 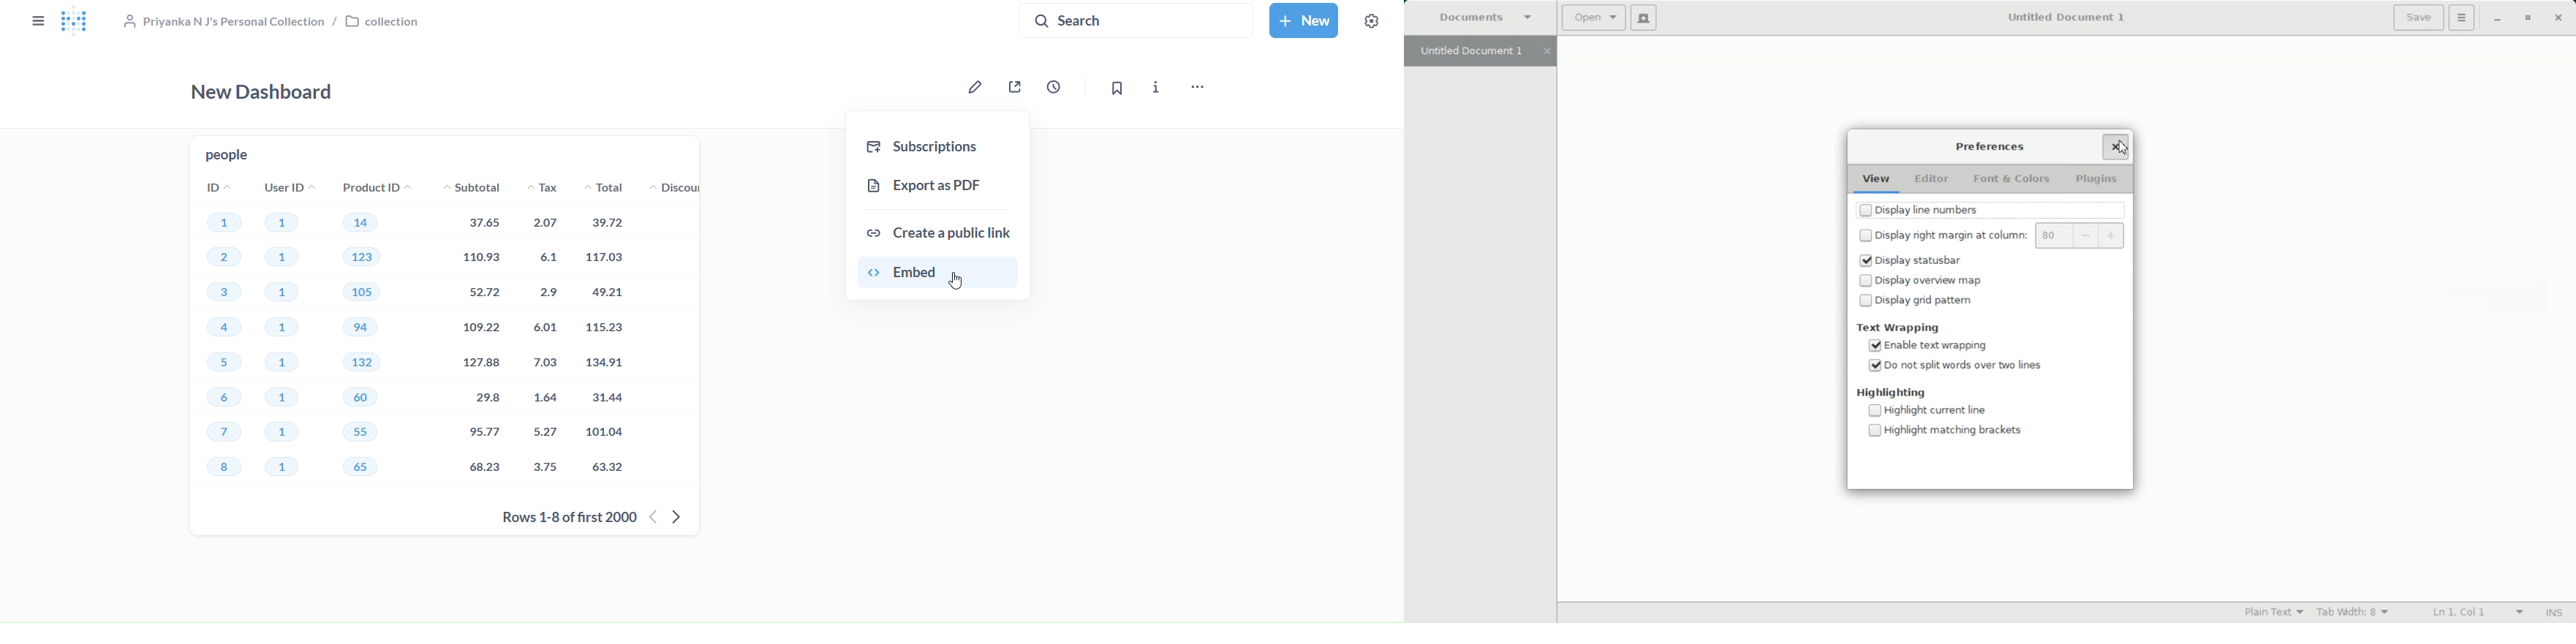 What do you see at coordinates (227, 155) in the screenshot?
I see `people` at bounding box center [227, 155].